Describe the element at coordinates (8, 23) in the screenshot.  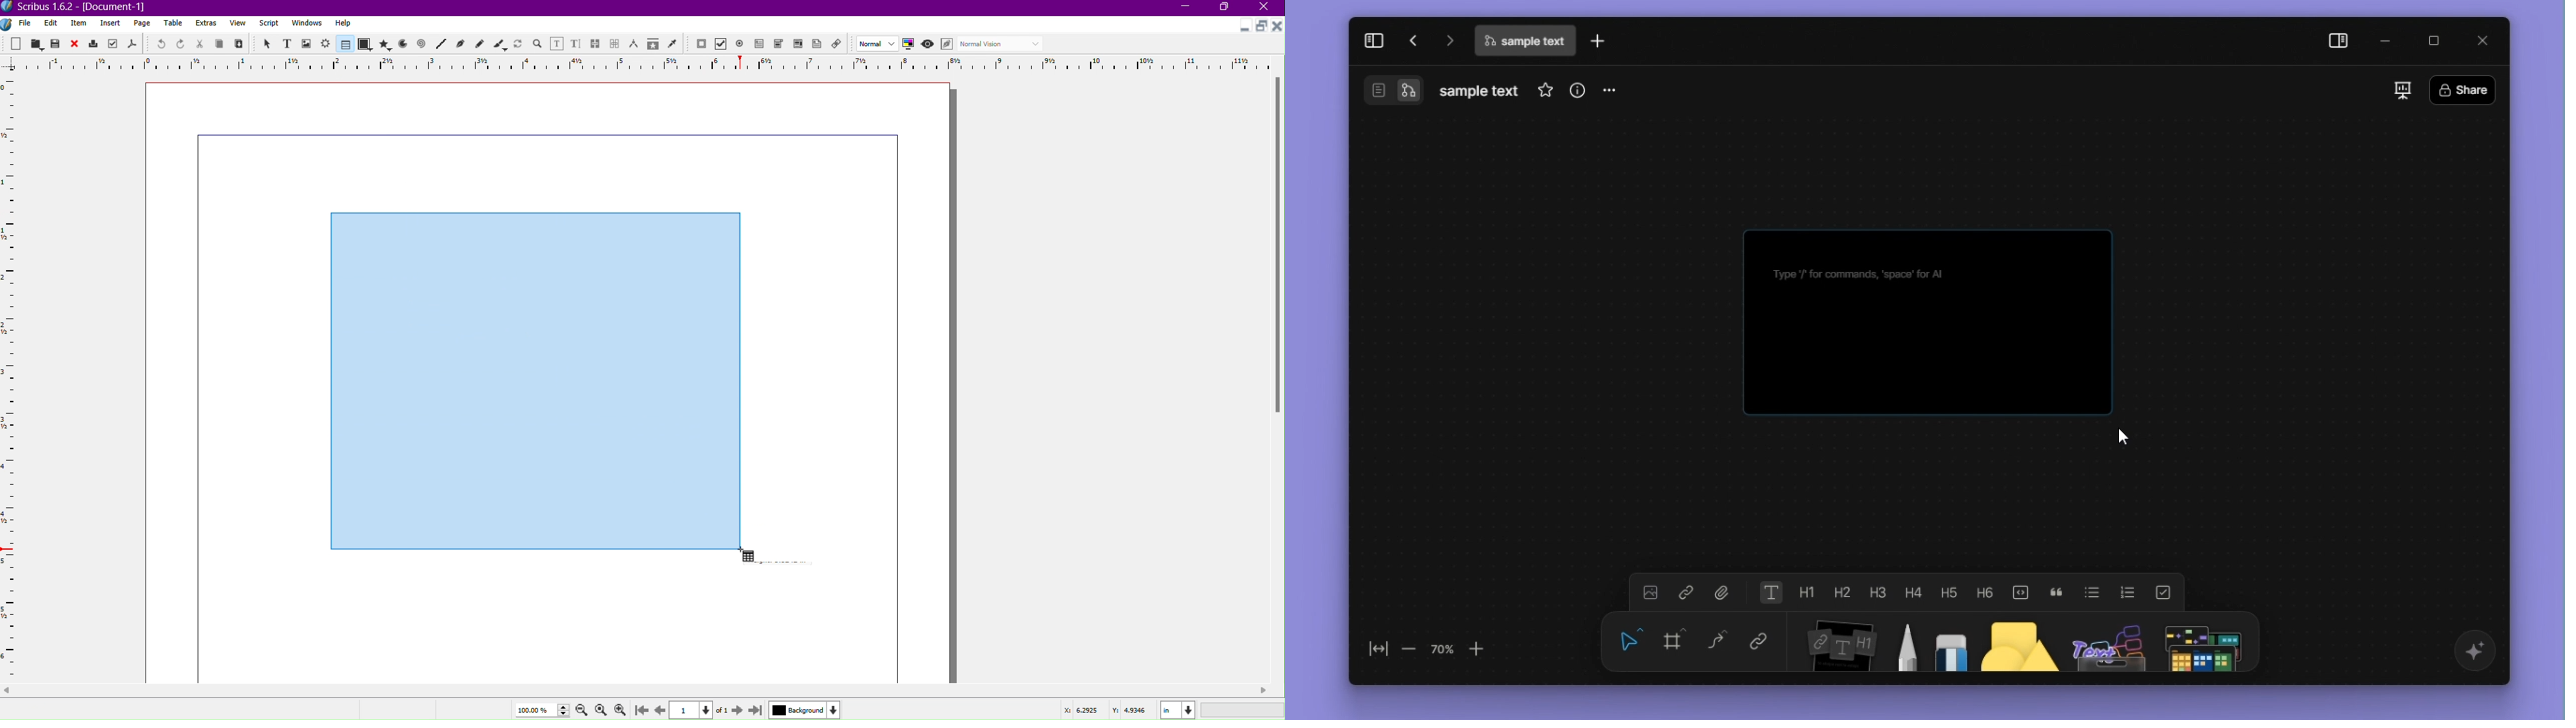
I see `Logo` at that location.